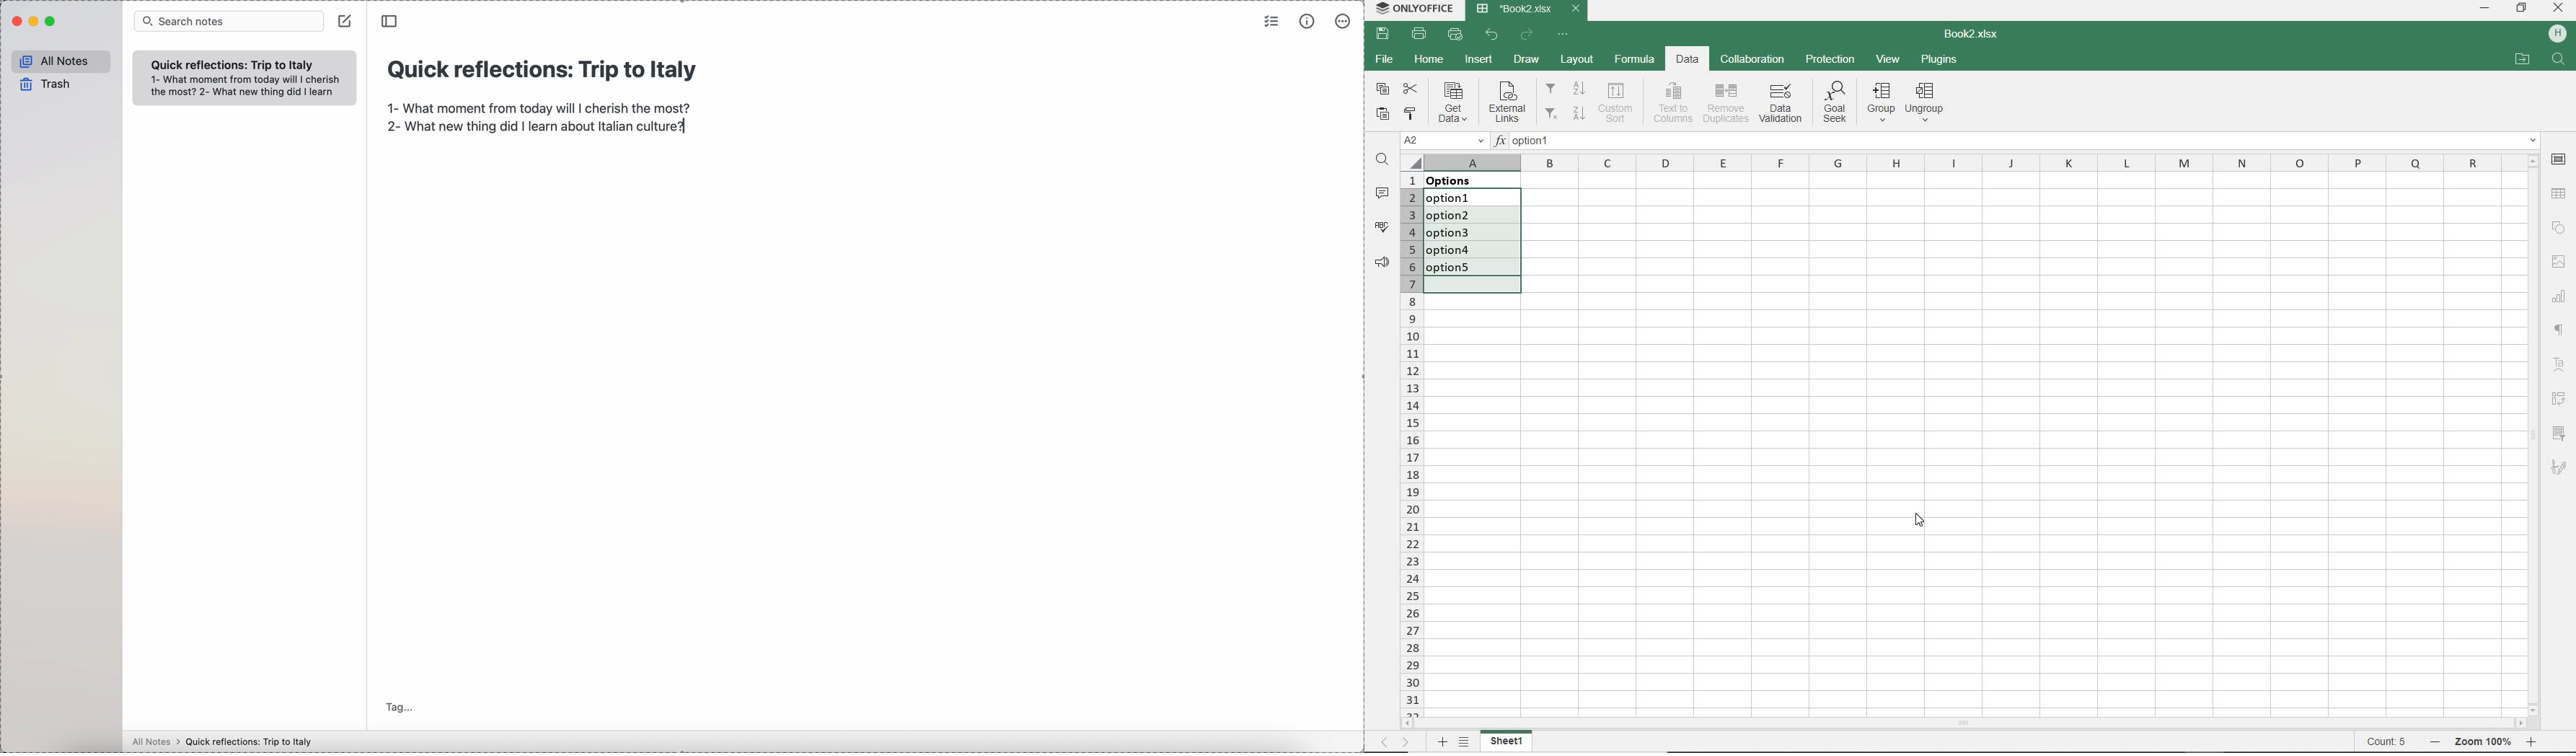  What do you see at coordinates (1383, 61) in the screenshot?
I see `FILE` at bounding box center [1383, 61].